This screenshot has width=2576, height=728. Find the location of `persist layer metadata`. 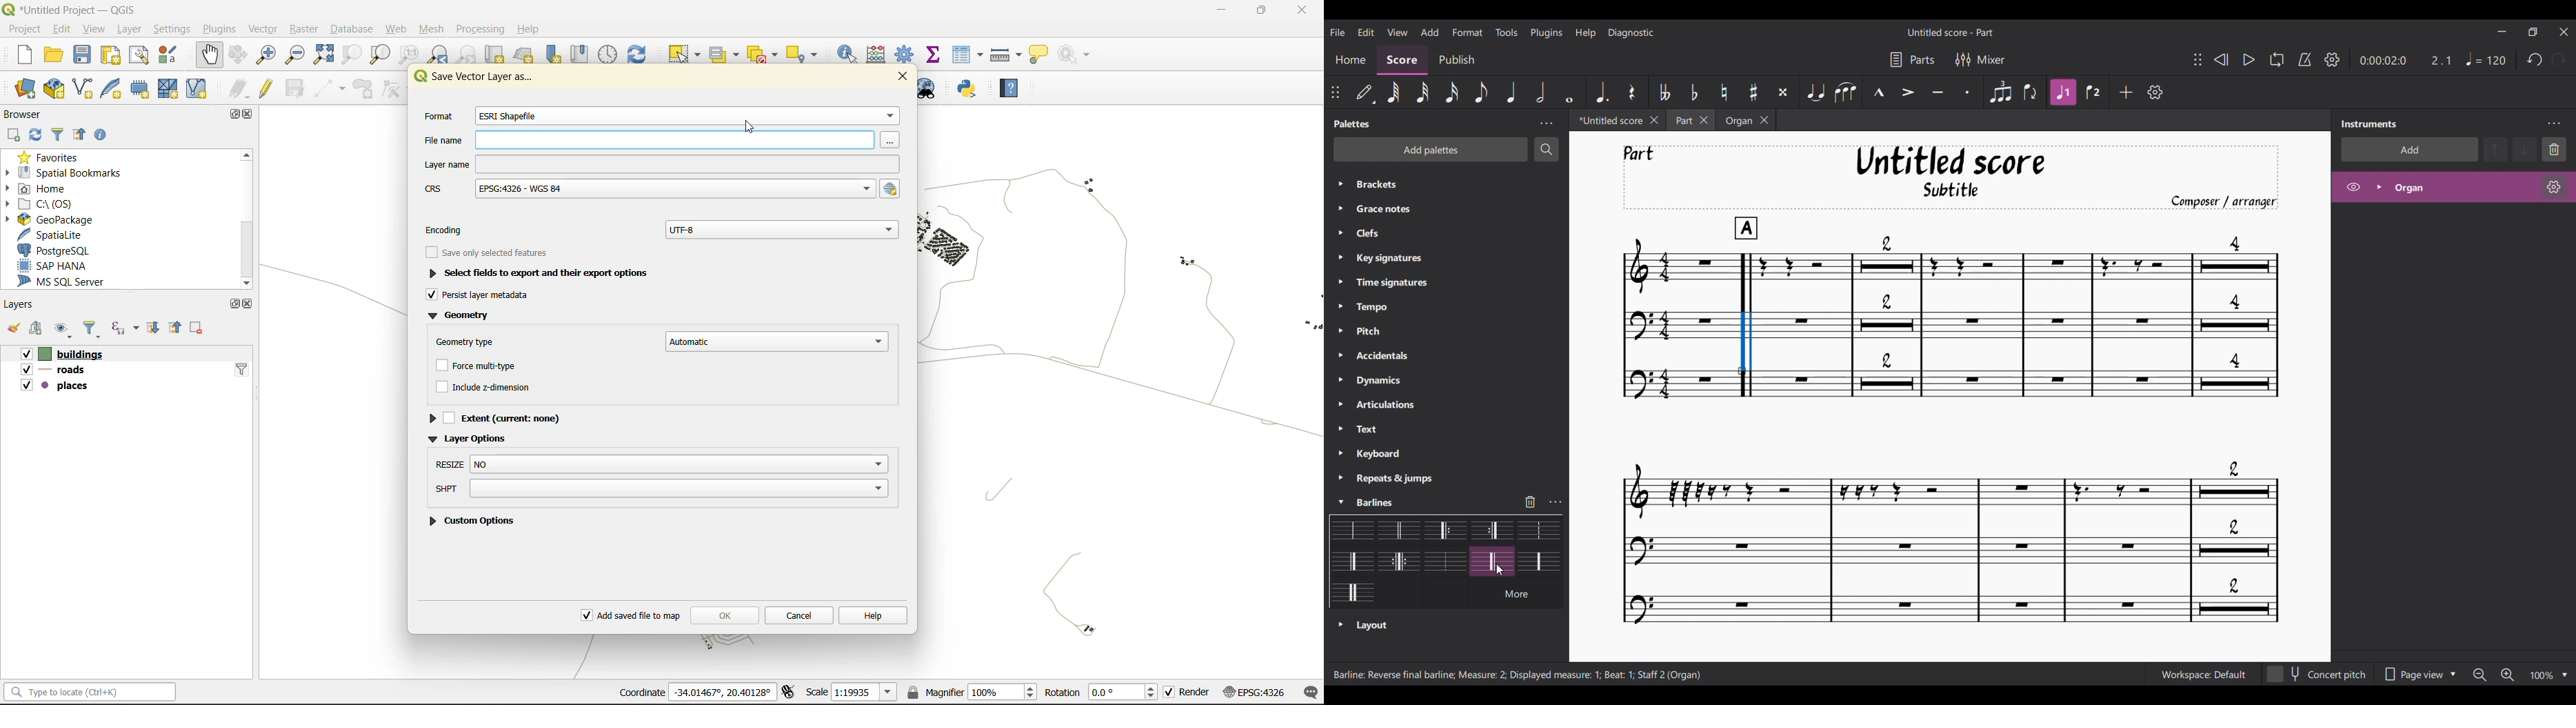

persist layer metadata is located at coordinates (487, 296).